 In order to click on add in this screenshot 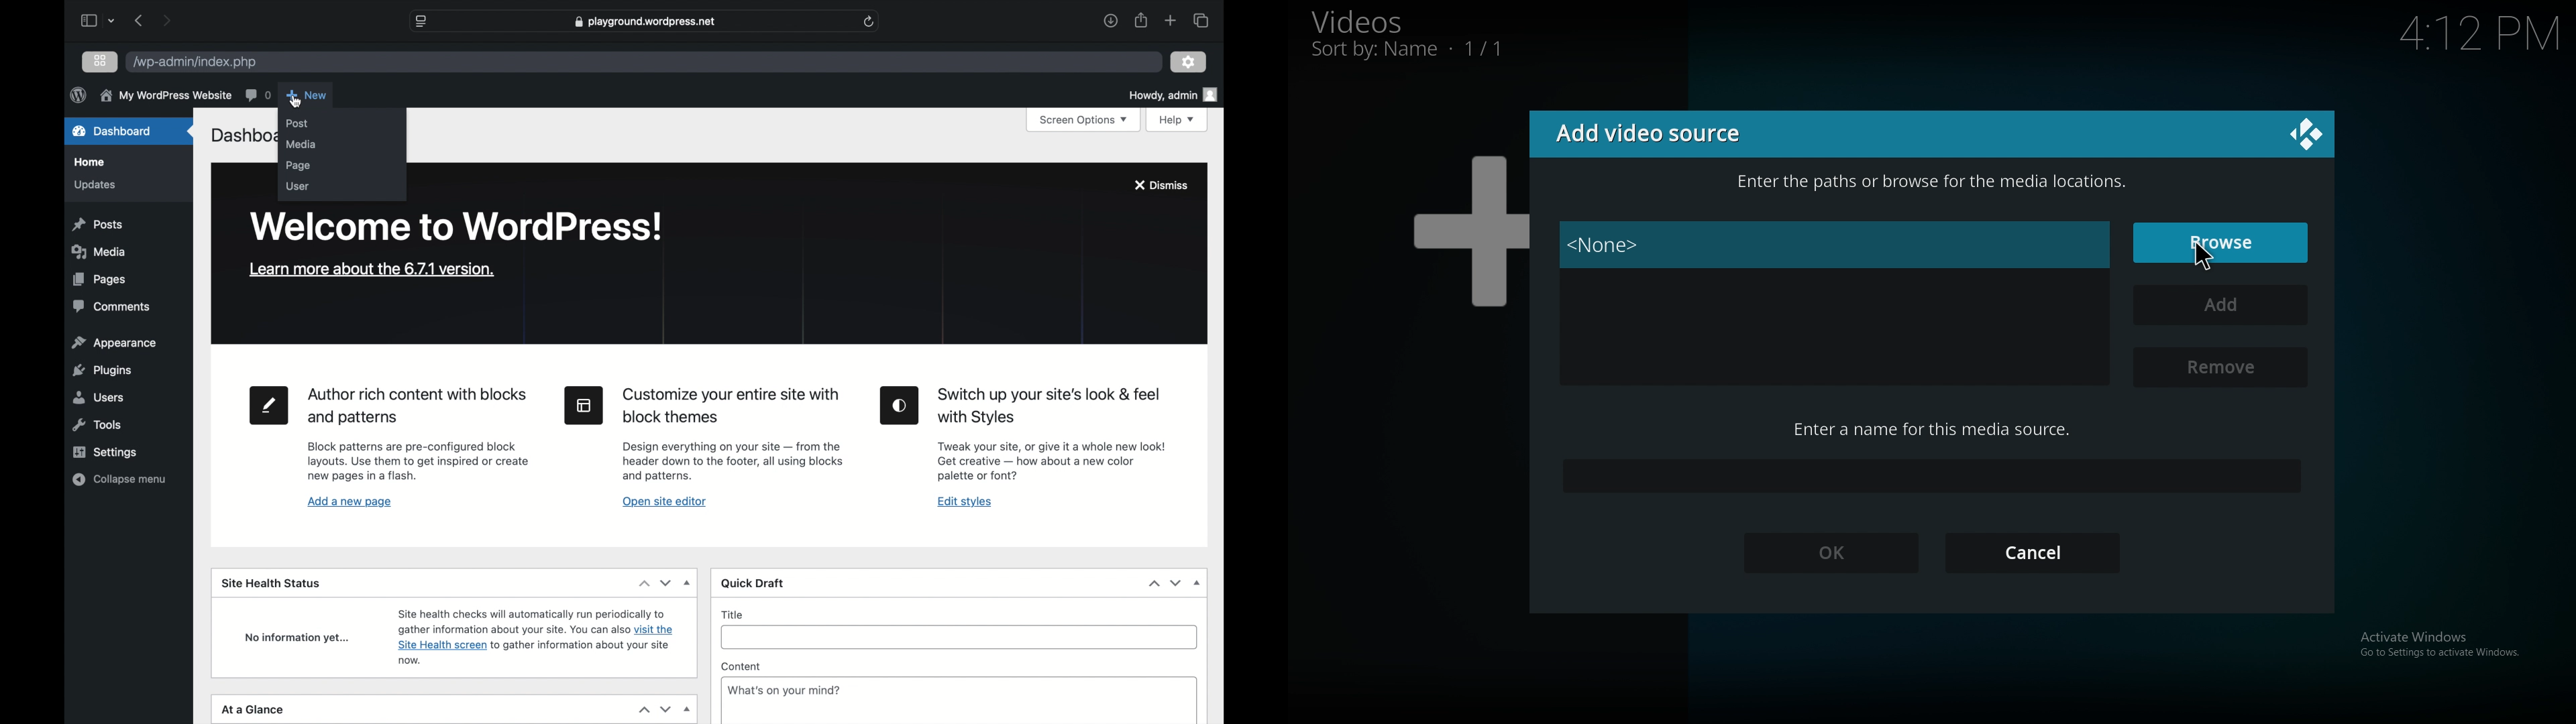, I will do `click(2222, 306)`.